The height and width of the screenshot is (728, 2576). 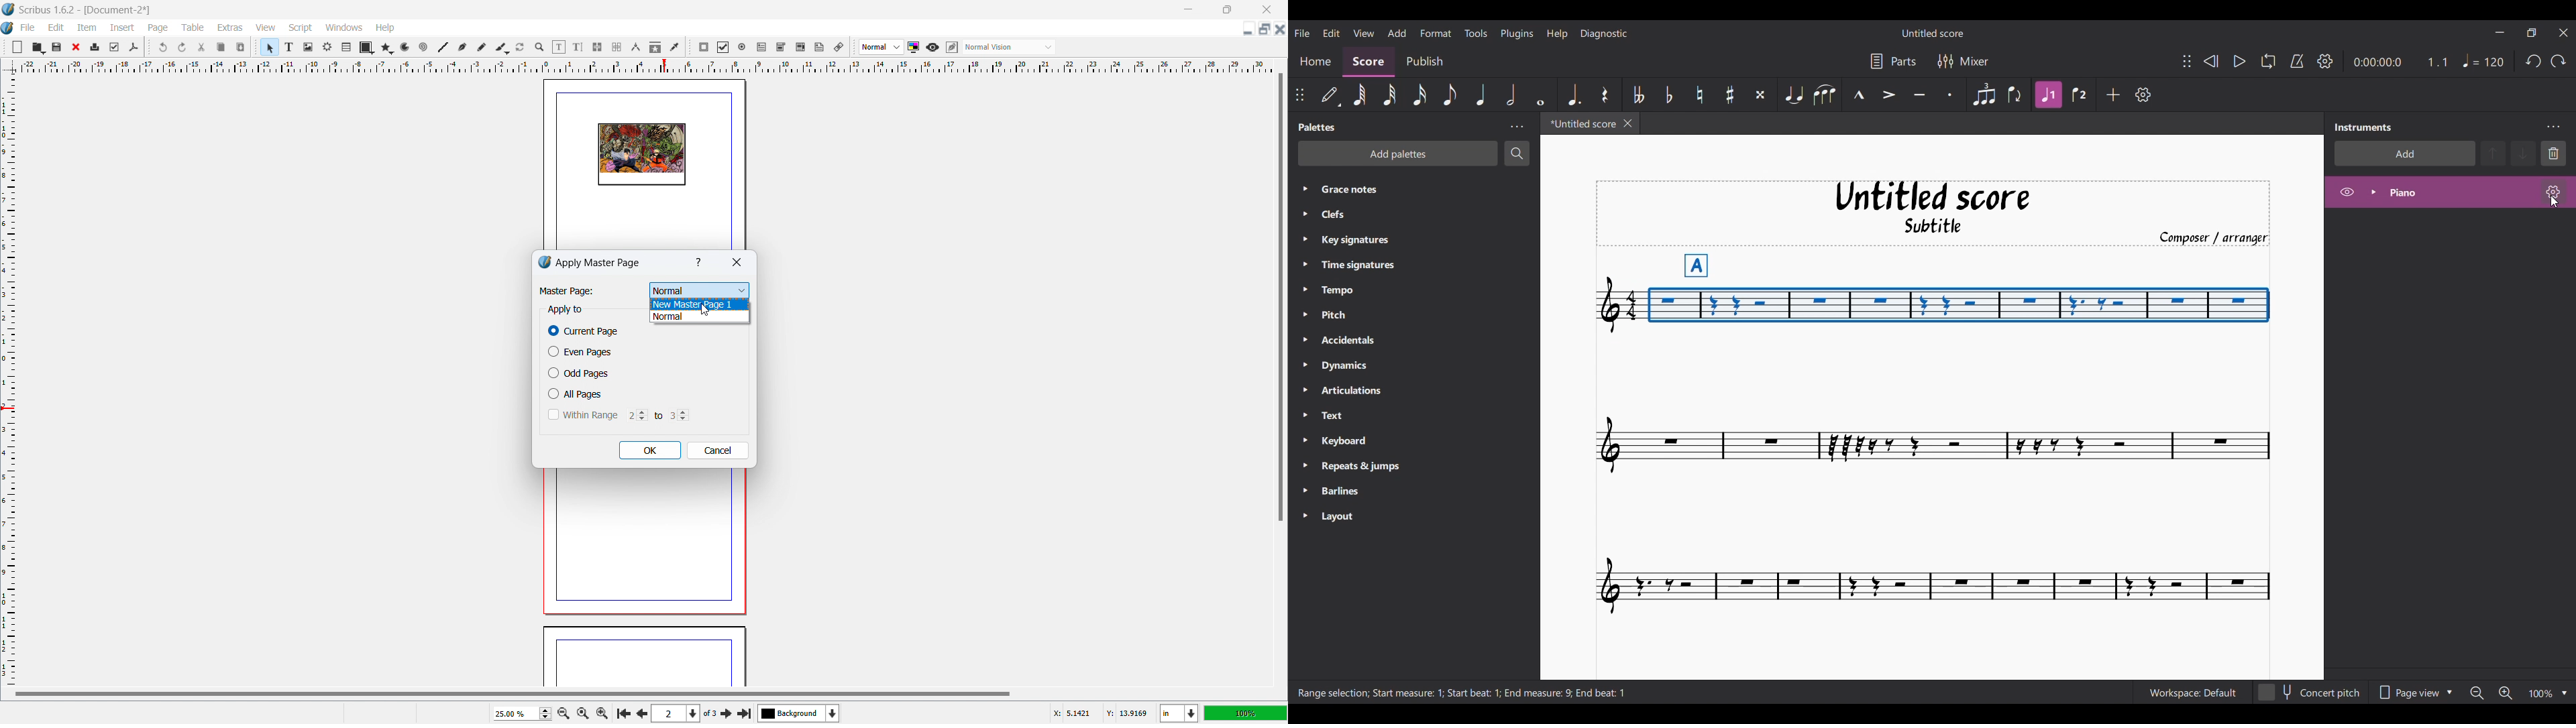 What do you see at coordinates (1605, 34) in the screenshot?
I see `Diagnostic menu` at bounding box center [1605, 34].